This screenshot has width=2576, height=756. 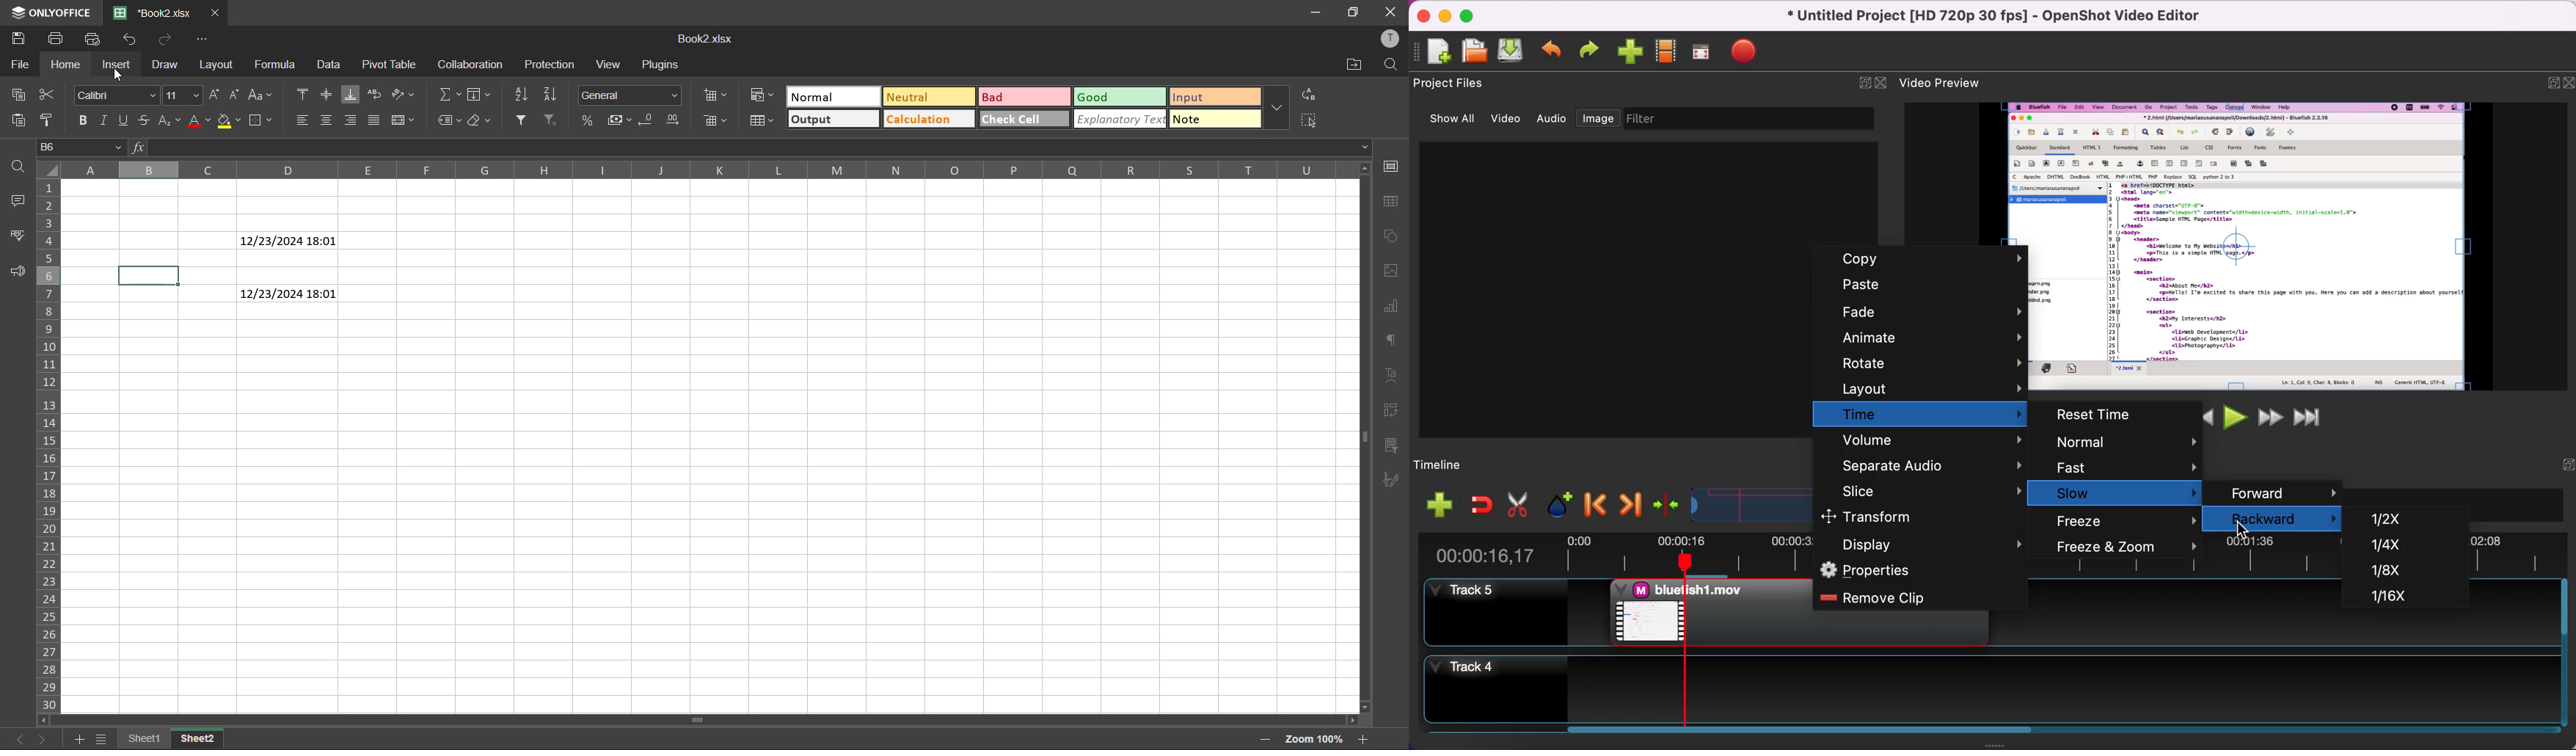 What do you see at coordinates (117, 67) in the screenshot?
I see `insert` at bounding box center [117, 67].